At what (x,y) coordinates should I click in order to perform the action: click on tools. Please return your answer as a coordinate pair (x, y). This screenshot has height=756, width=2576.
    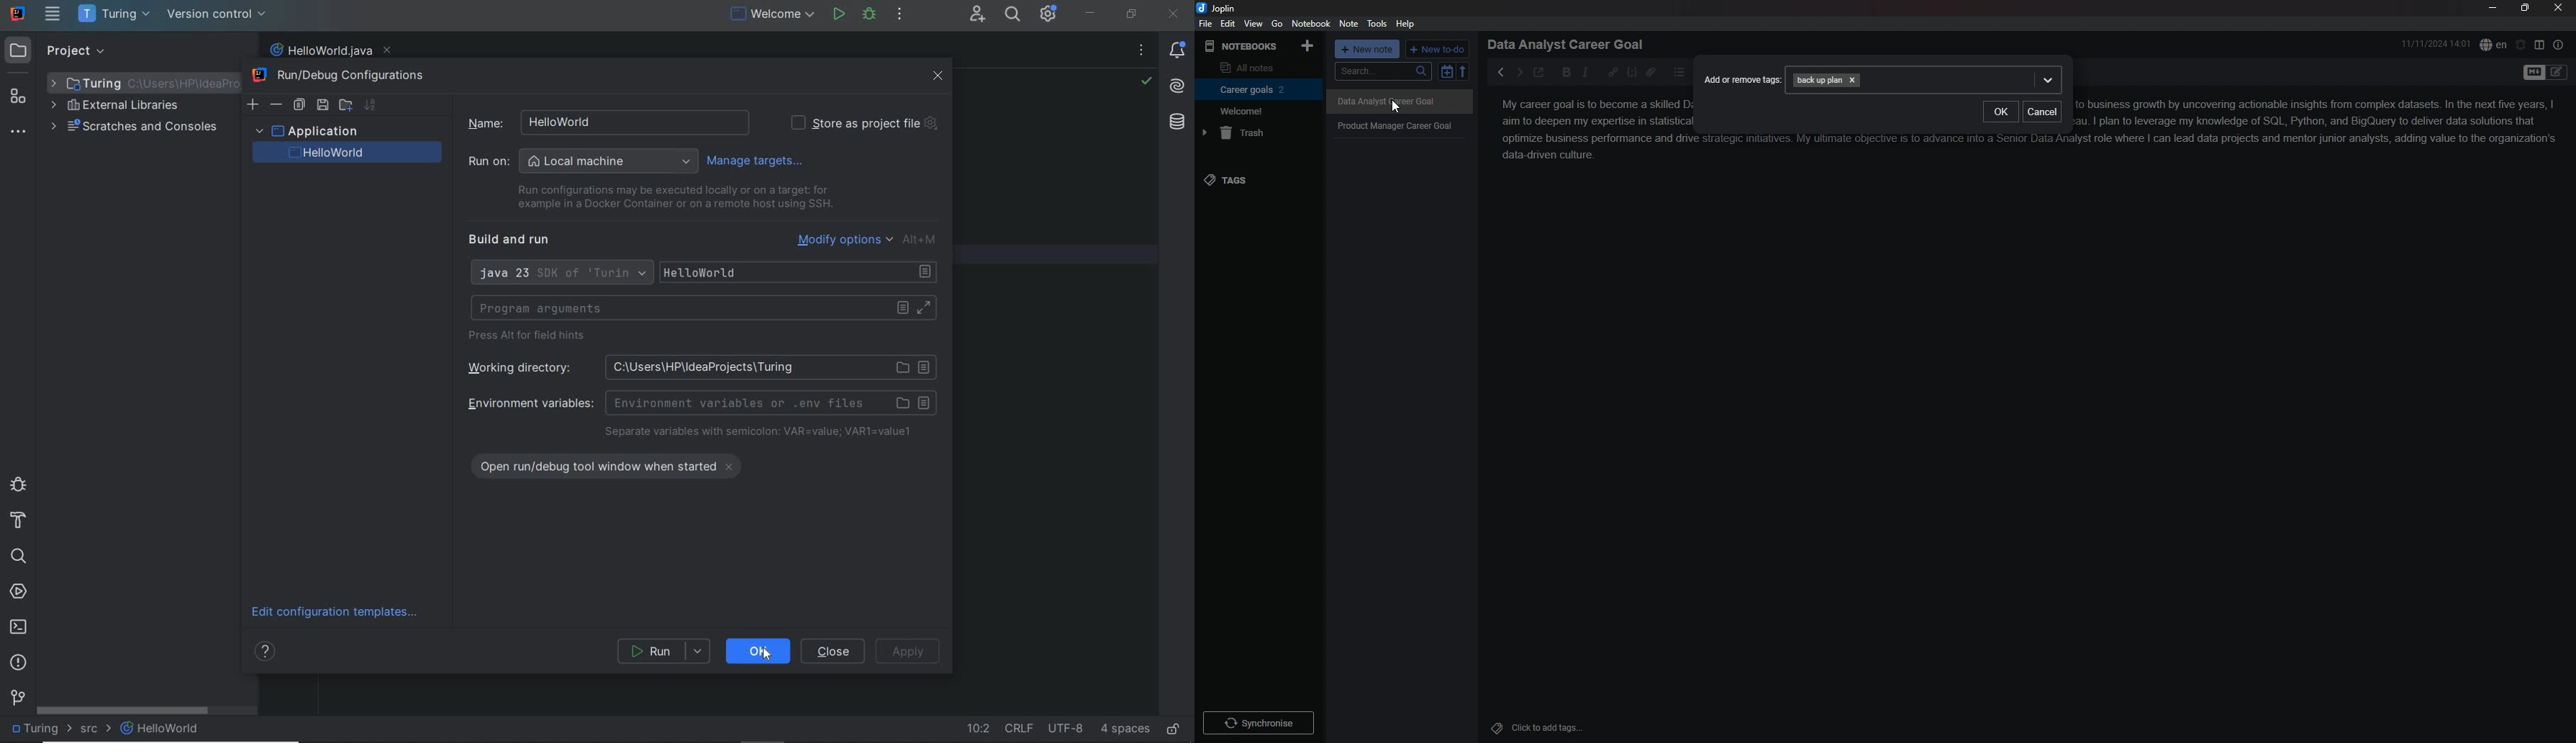
    Looking at the image, I should click on (1377, 24).